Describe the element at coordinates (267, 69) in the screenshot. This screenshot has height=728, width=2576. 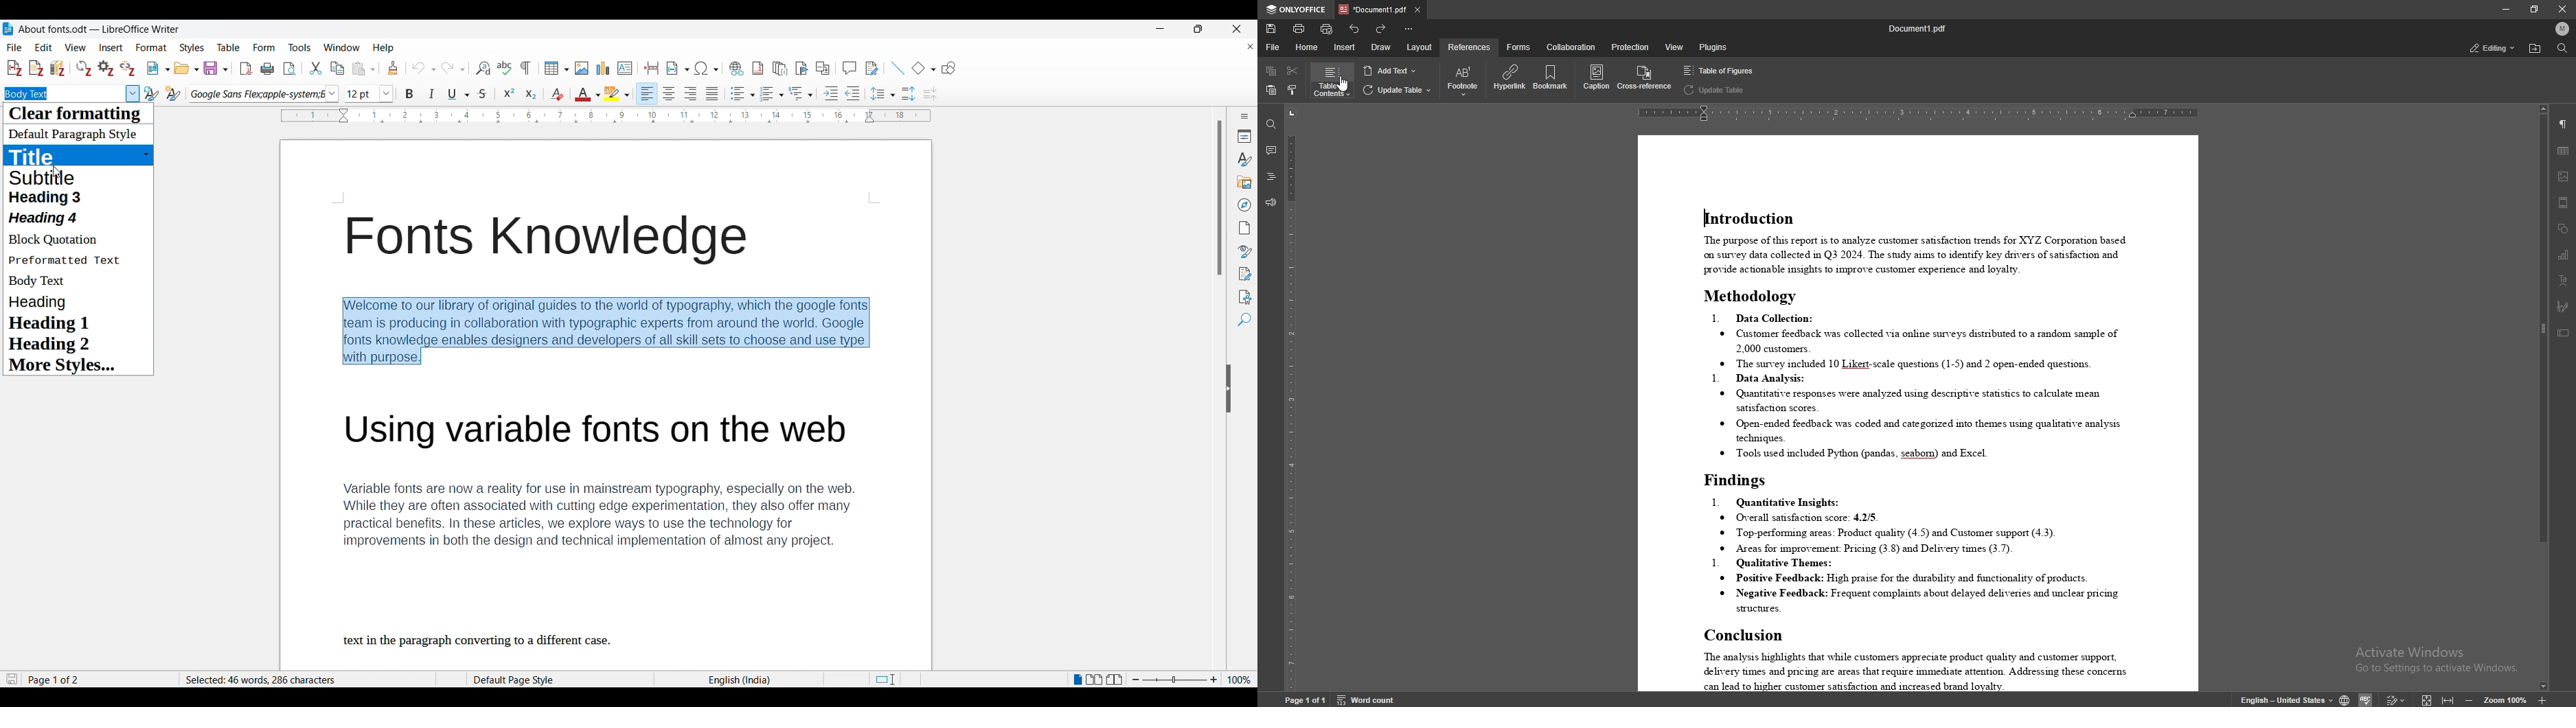
I see `Print` at that location.